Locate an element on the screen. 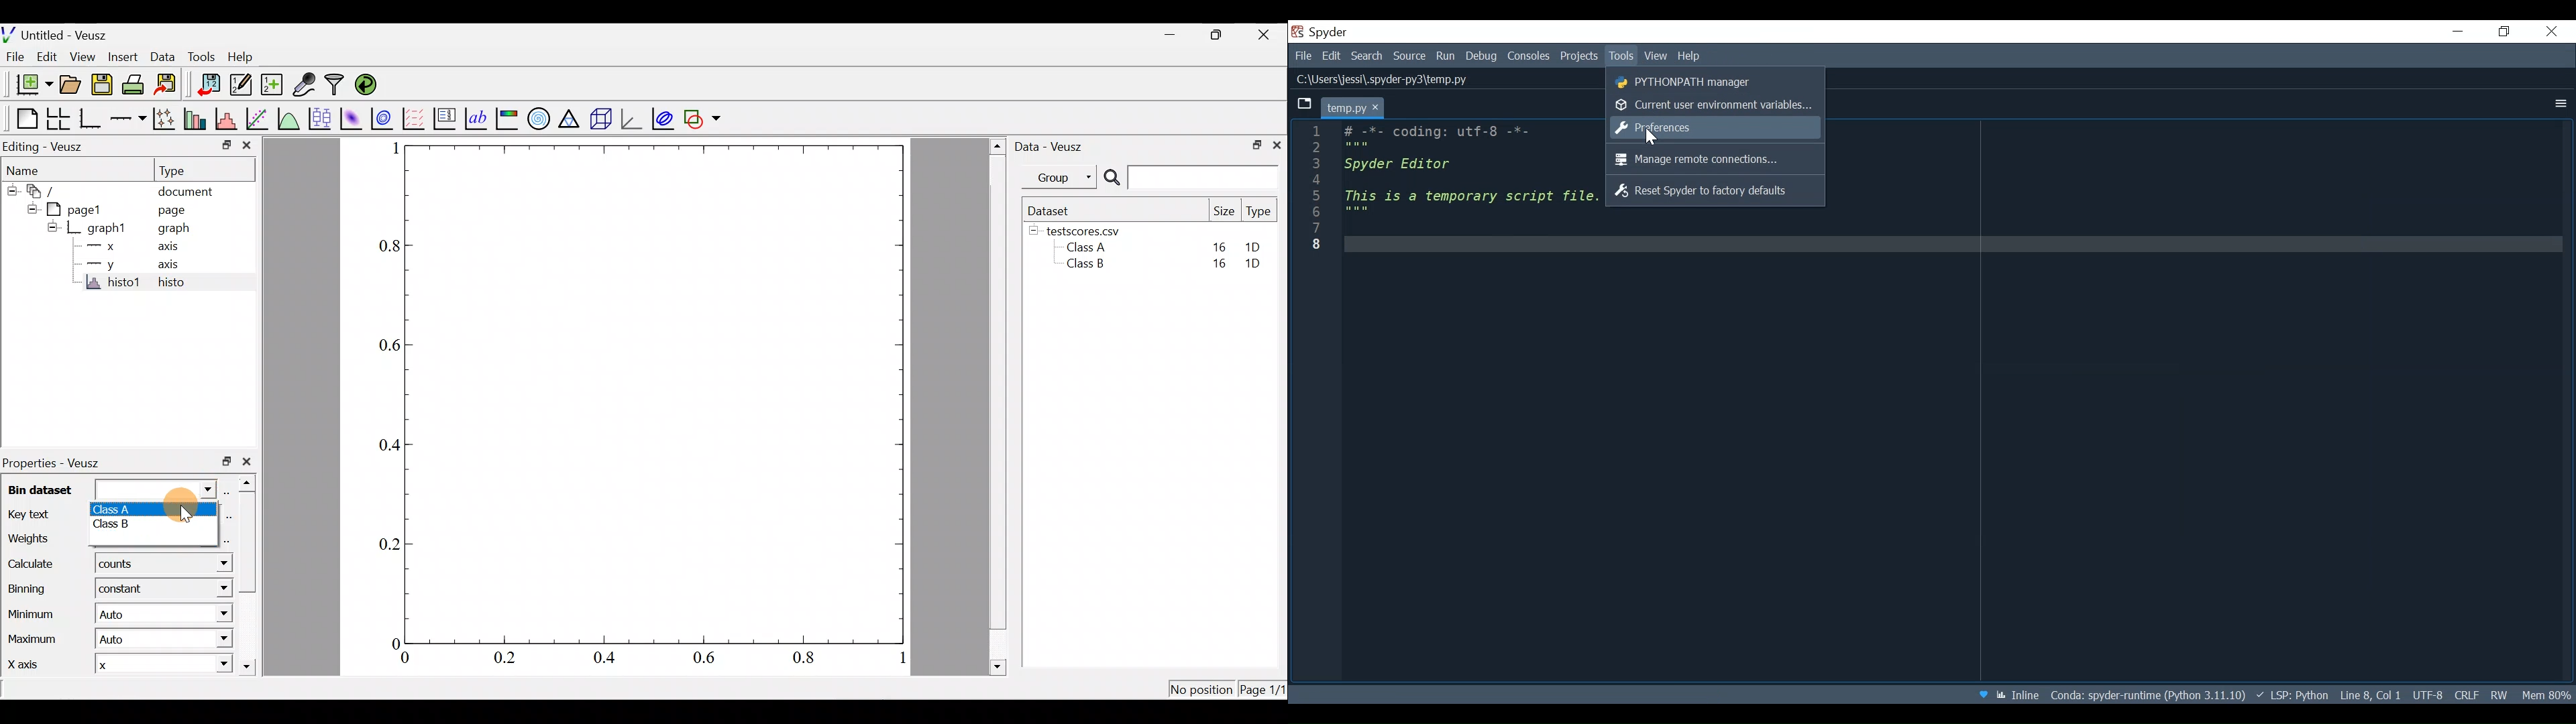 The height and width of the screenshot is (728, 2576). Cursor Position is located at coordinates (2388, 697).